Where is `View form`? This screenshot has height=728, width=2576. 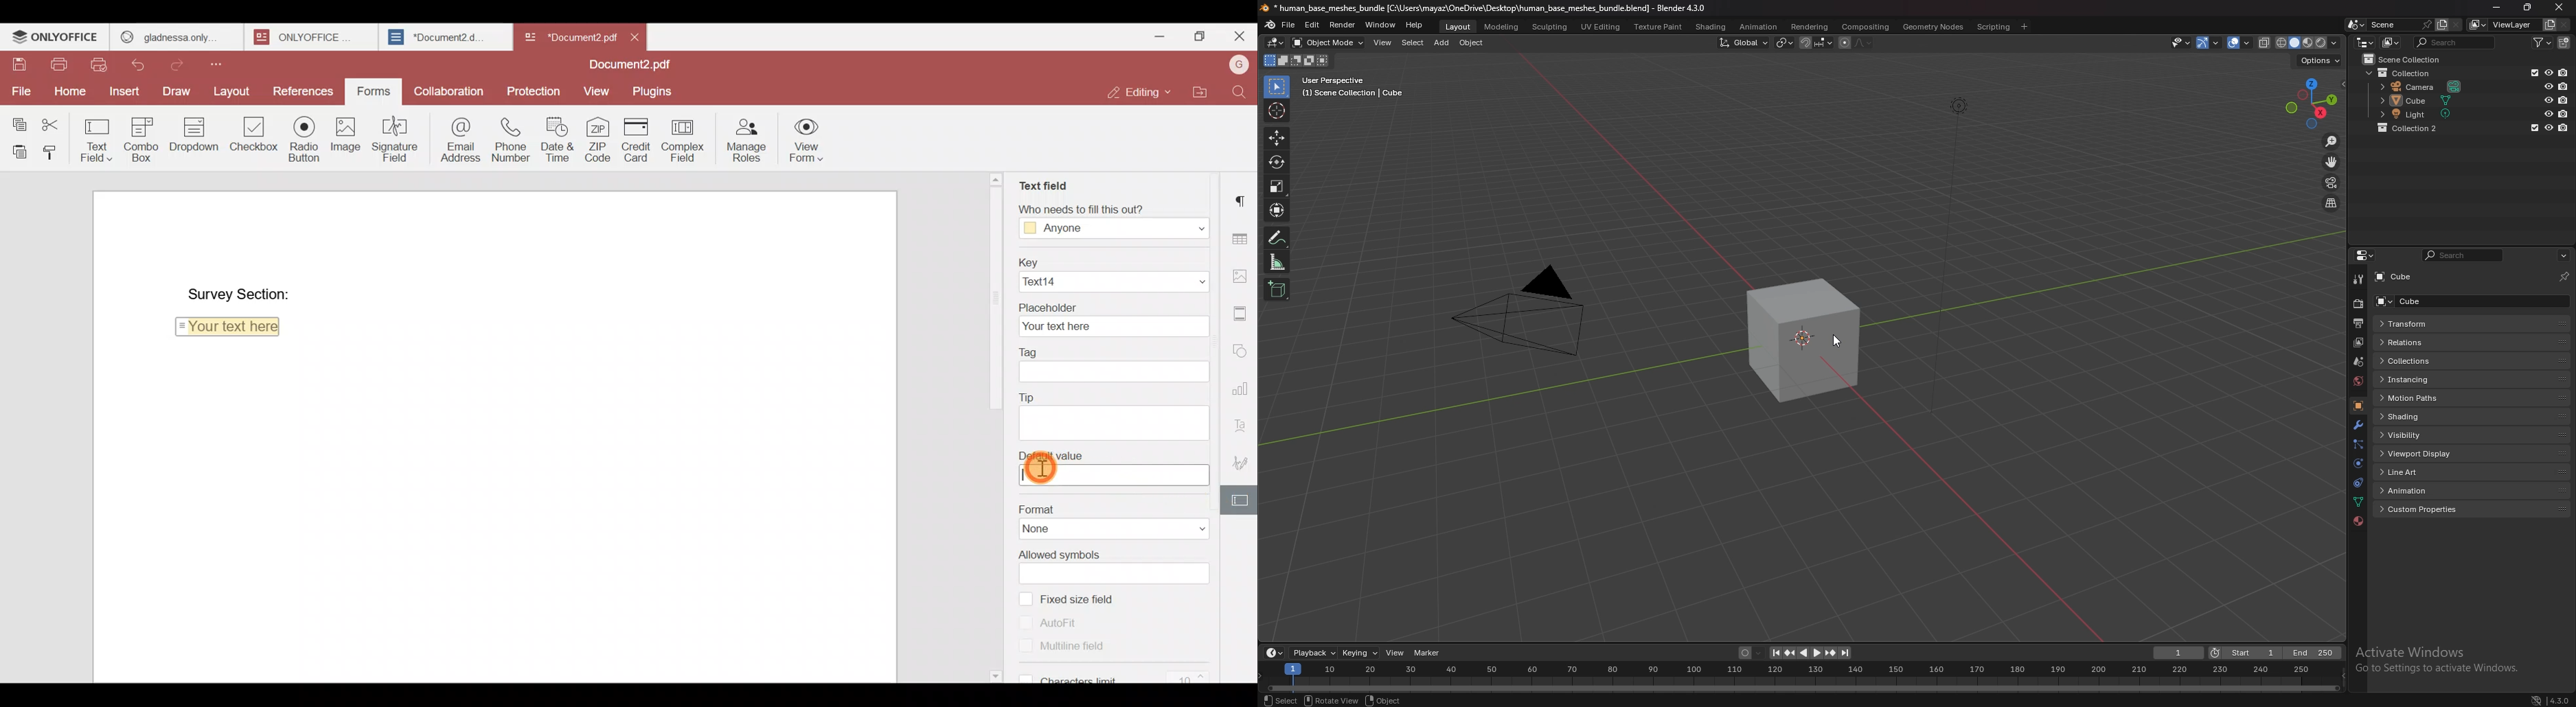
View form is located at coordinates (804, 139).